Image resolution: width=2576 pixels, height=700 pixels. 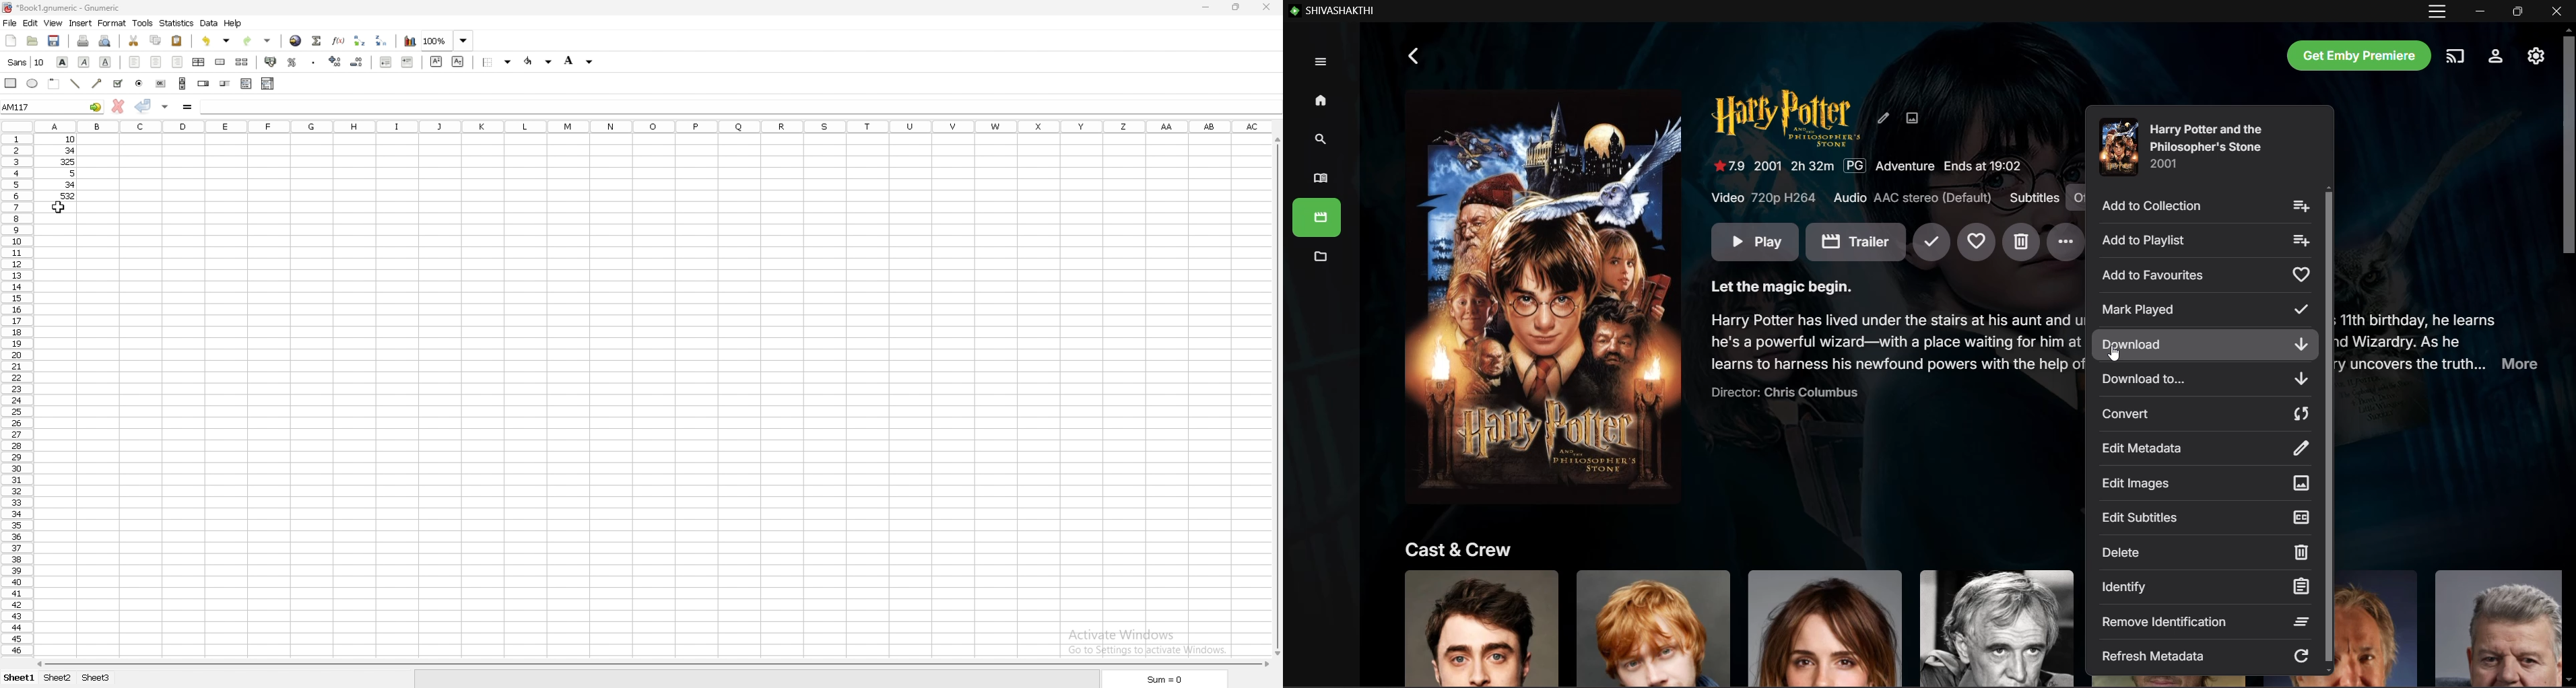 I want to click on rectangle, so click(x=11, y=82).